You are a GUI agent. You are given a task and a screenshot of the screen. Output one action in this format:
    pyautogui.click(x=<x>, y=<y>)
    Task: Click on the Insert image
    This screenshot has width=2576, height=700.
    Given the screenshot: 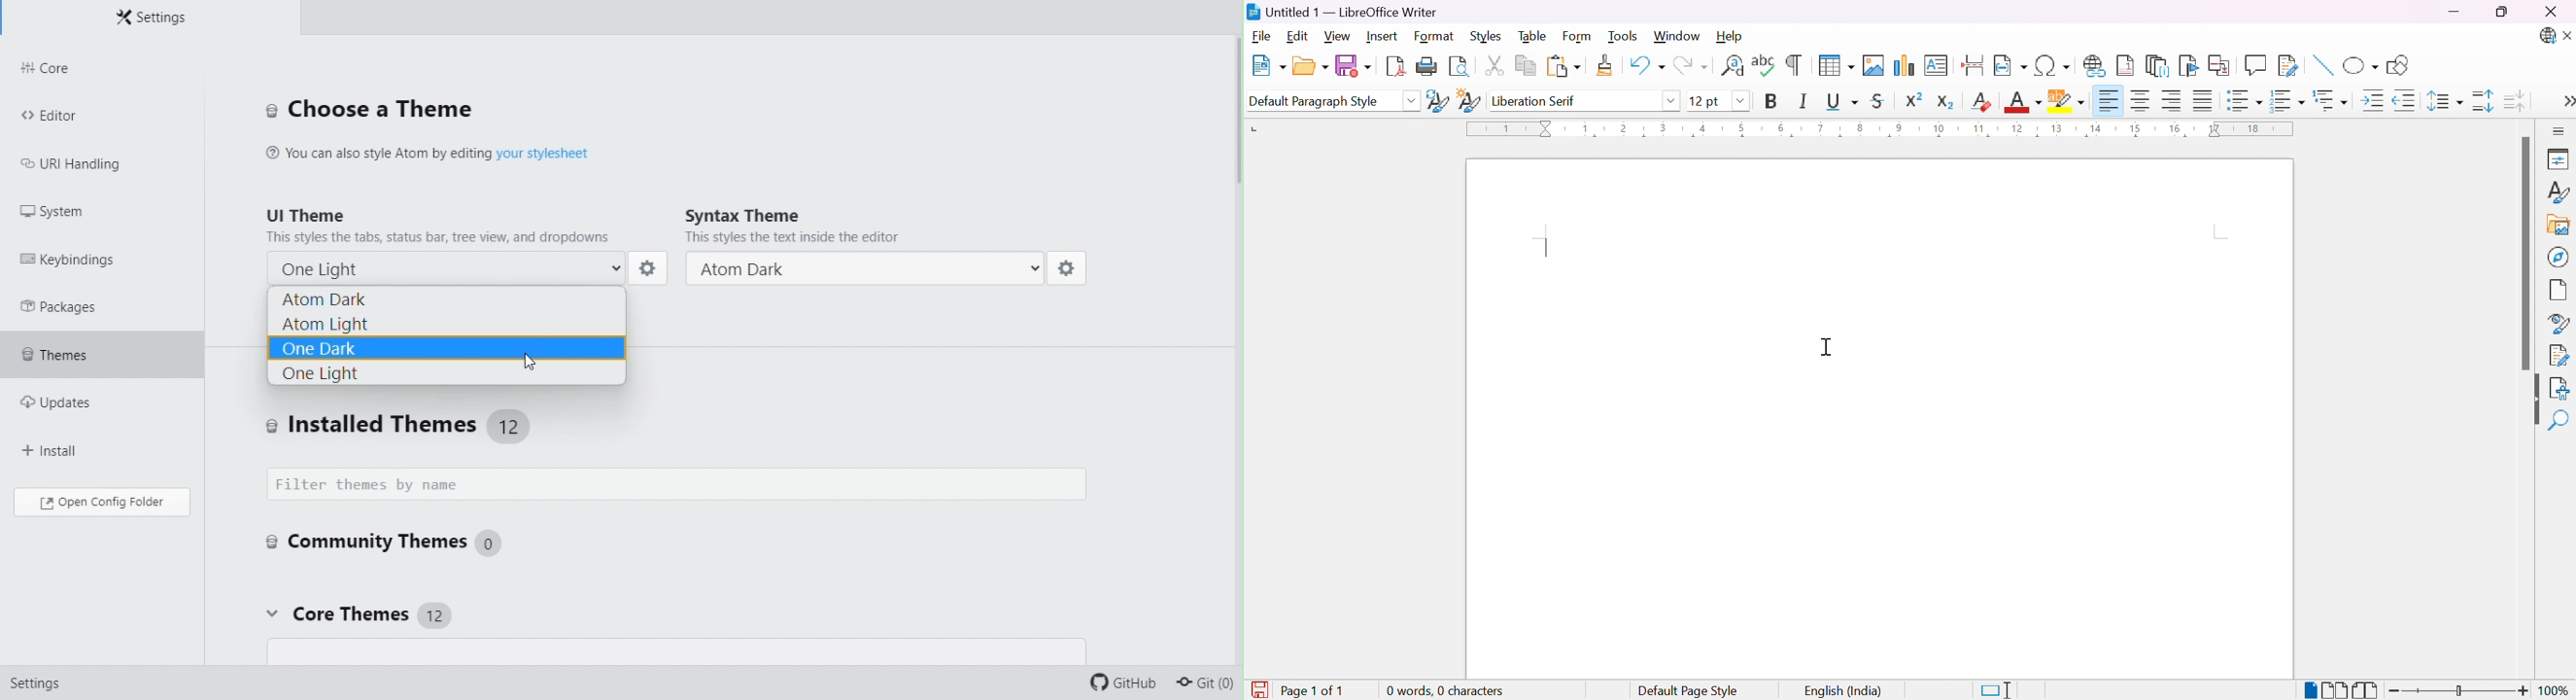 What is the action you would take?
    pyautogui.click(x=1875, y=65)
    